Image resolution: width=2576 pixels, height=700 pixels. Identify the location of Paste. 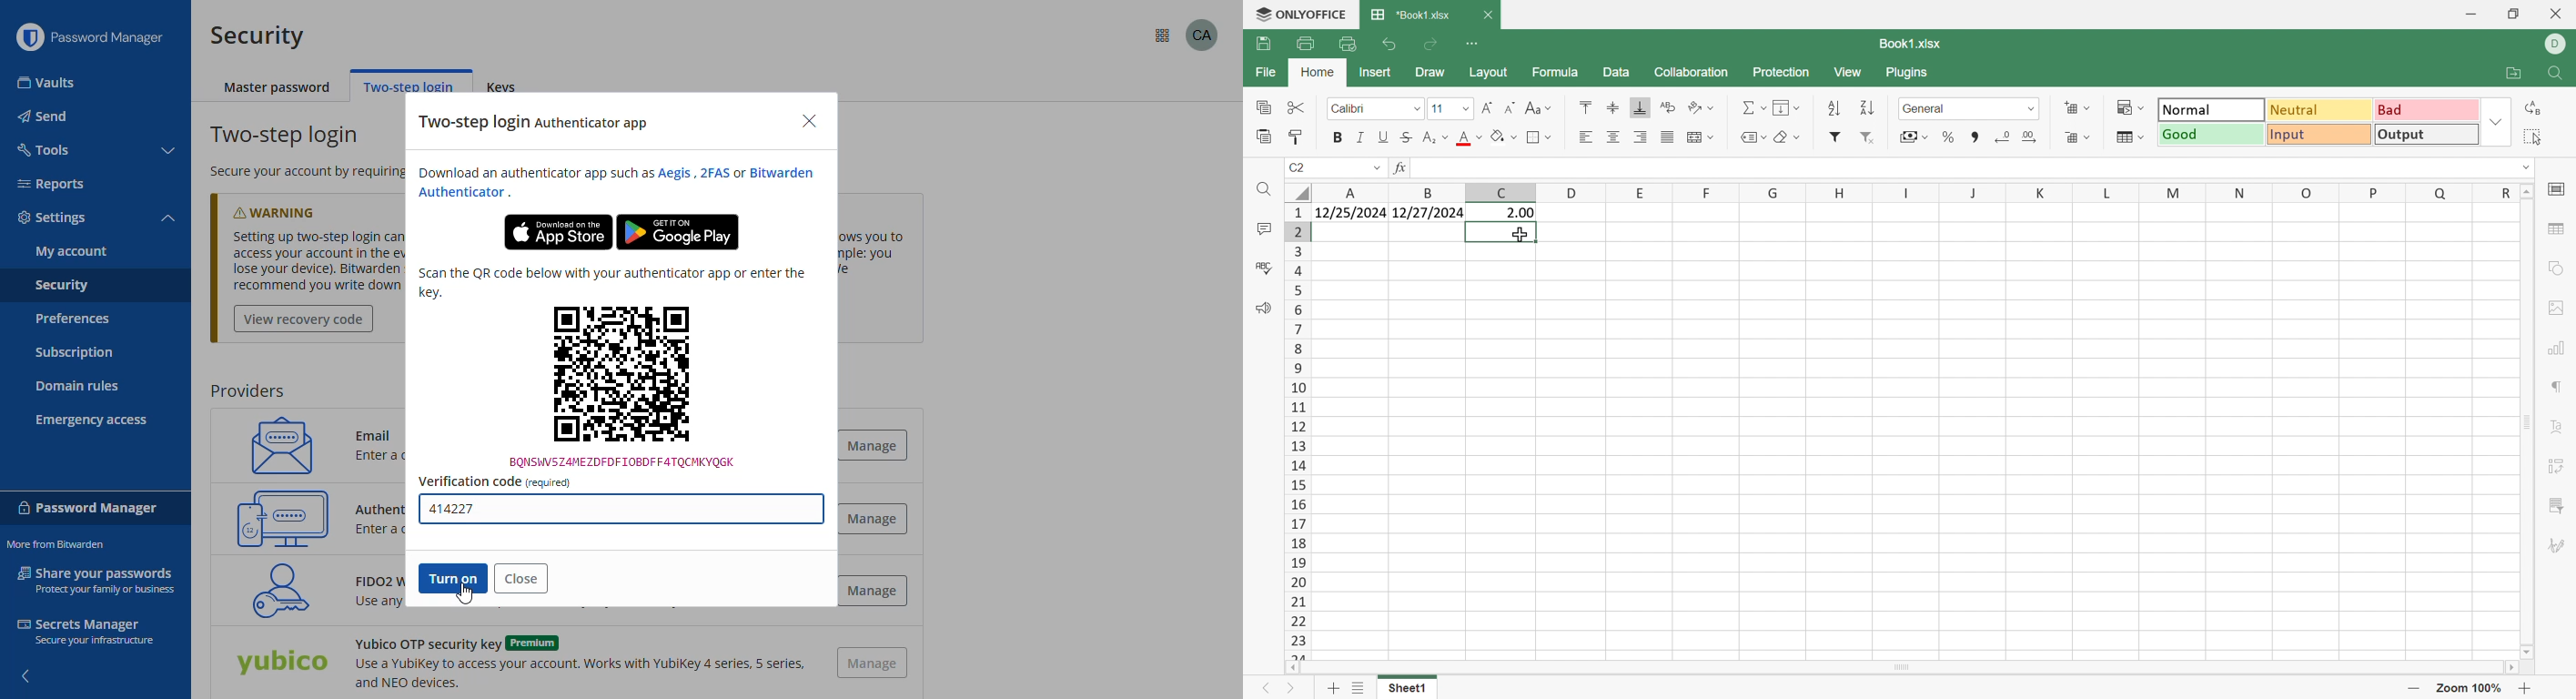
(1265, 139).